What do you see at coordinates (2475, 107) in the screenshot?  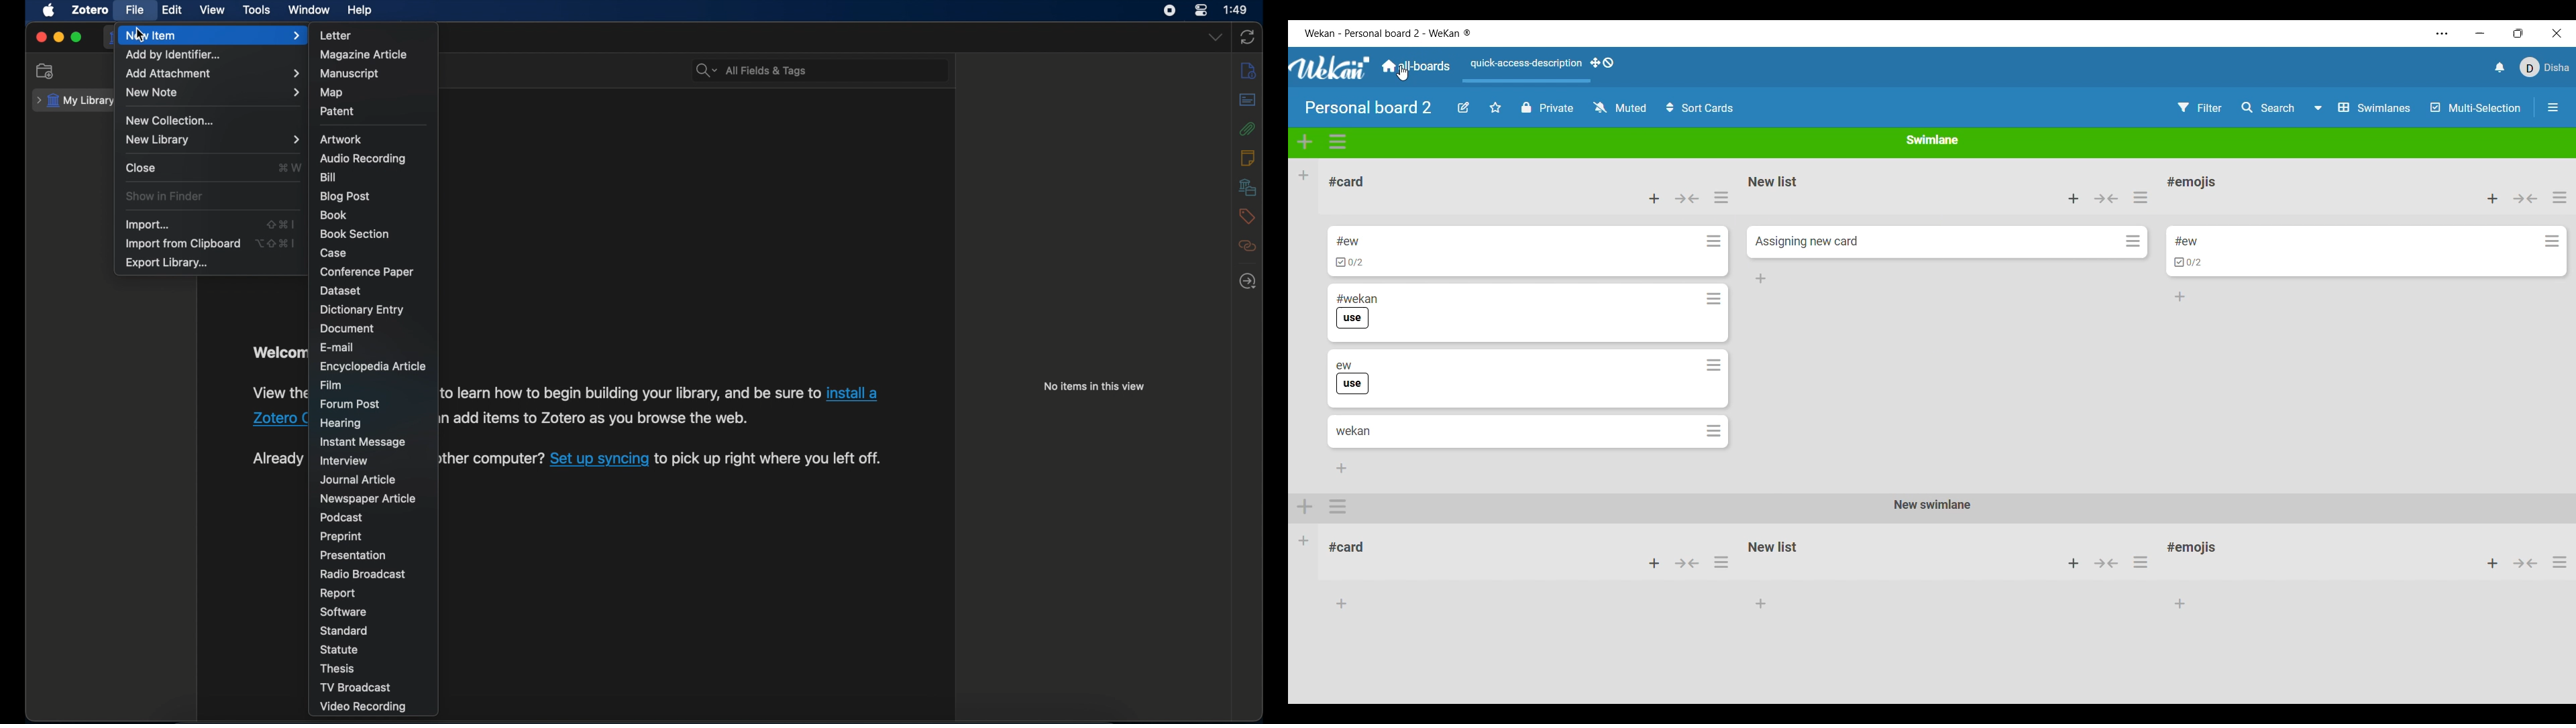 I see `Multi-selection` at bounding box center [2475, 107].